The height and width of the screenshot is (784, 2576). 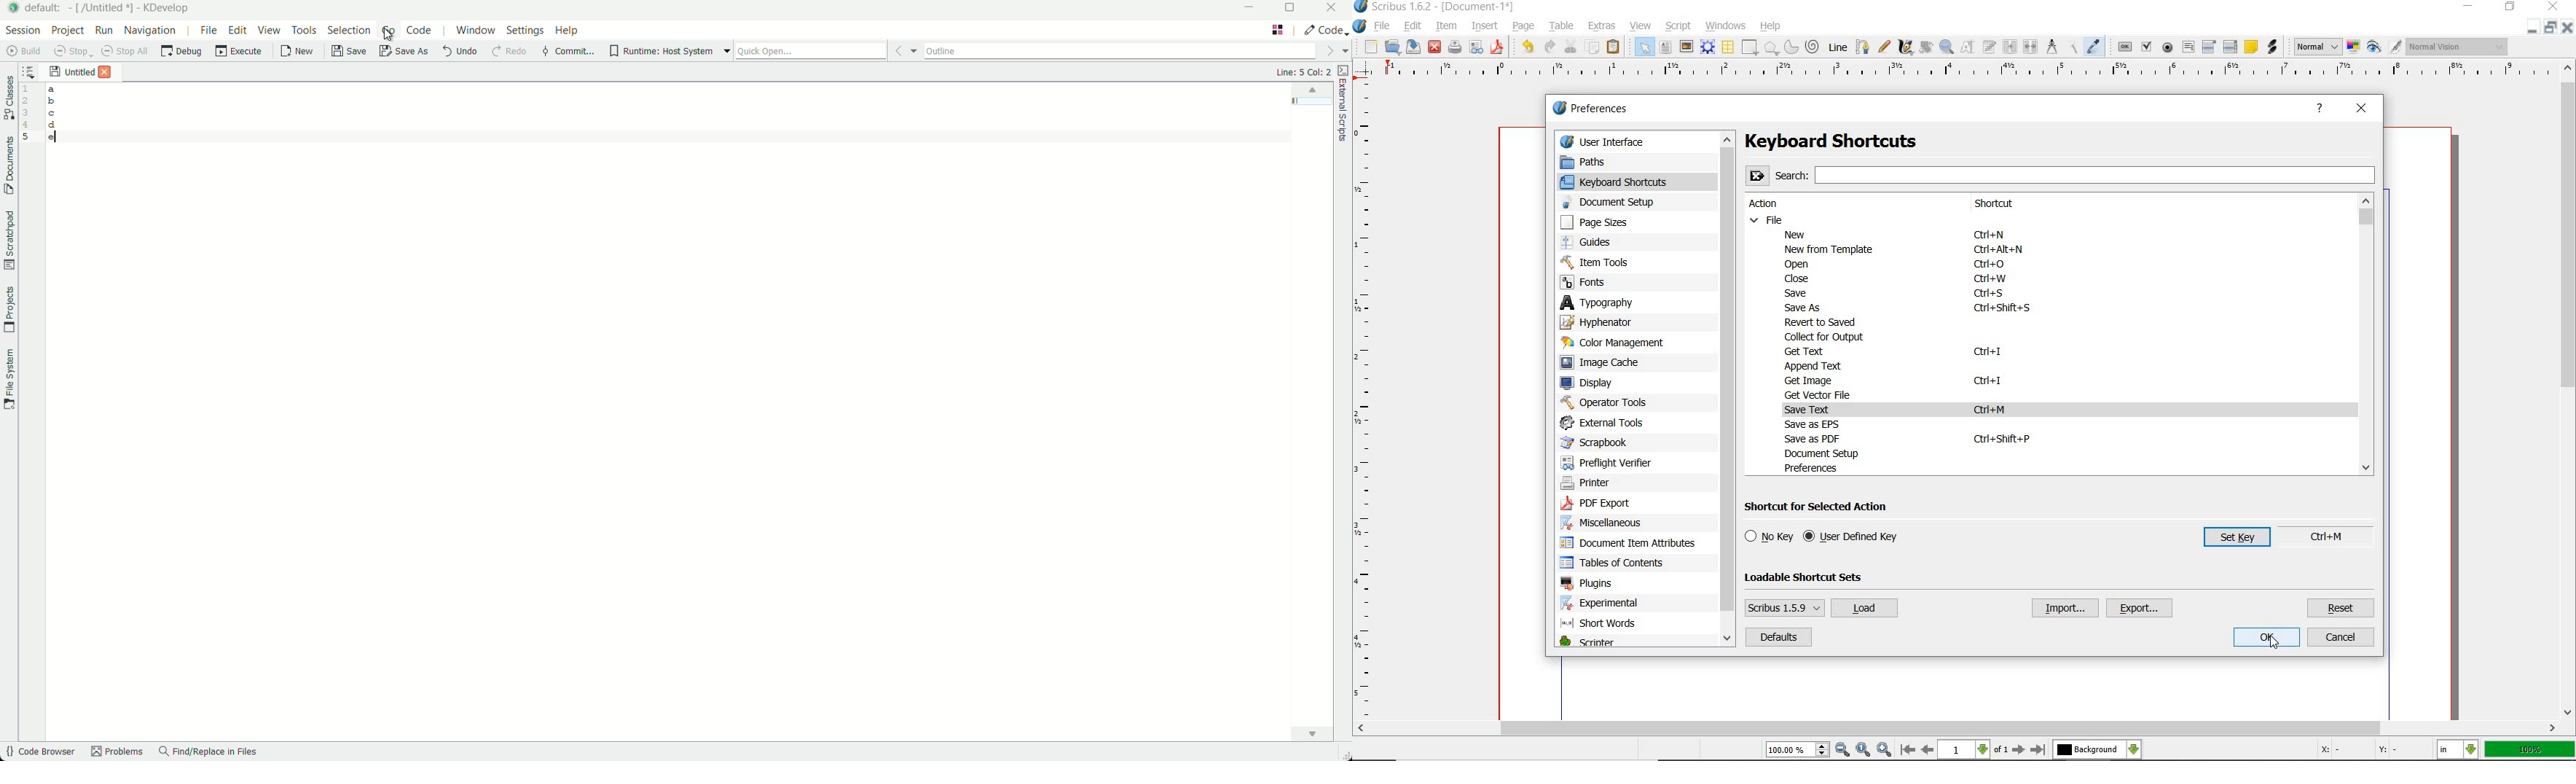 What do you see at coordinates (2230, 540) in the screenshot?
I see `set key` at bounding box center [2230, 540].